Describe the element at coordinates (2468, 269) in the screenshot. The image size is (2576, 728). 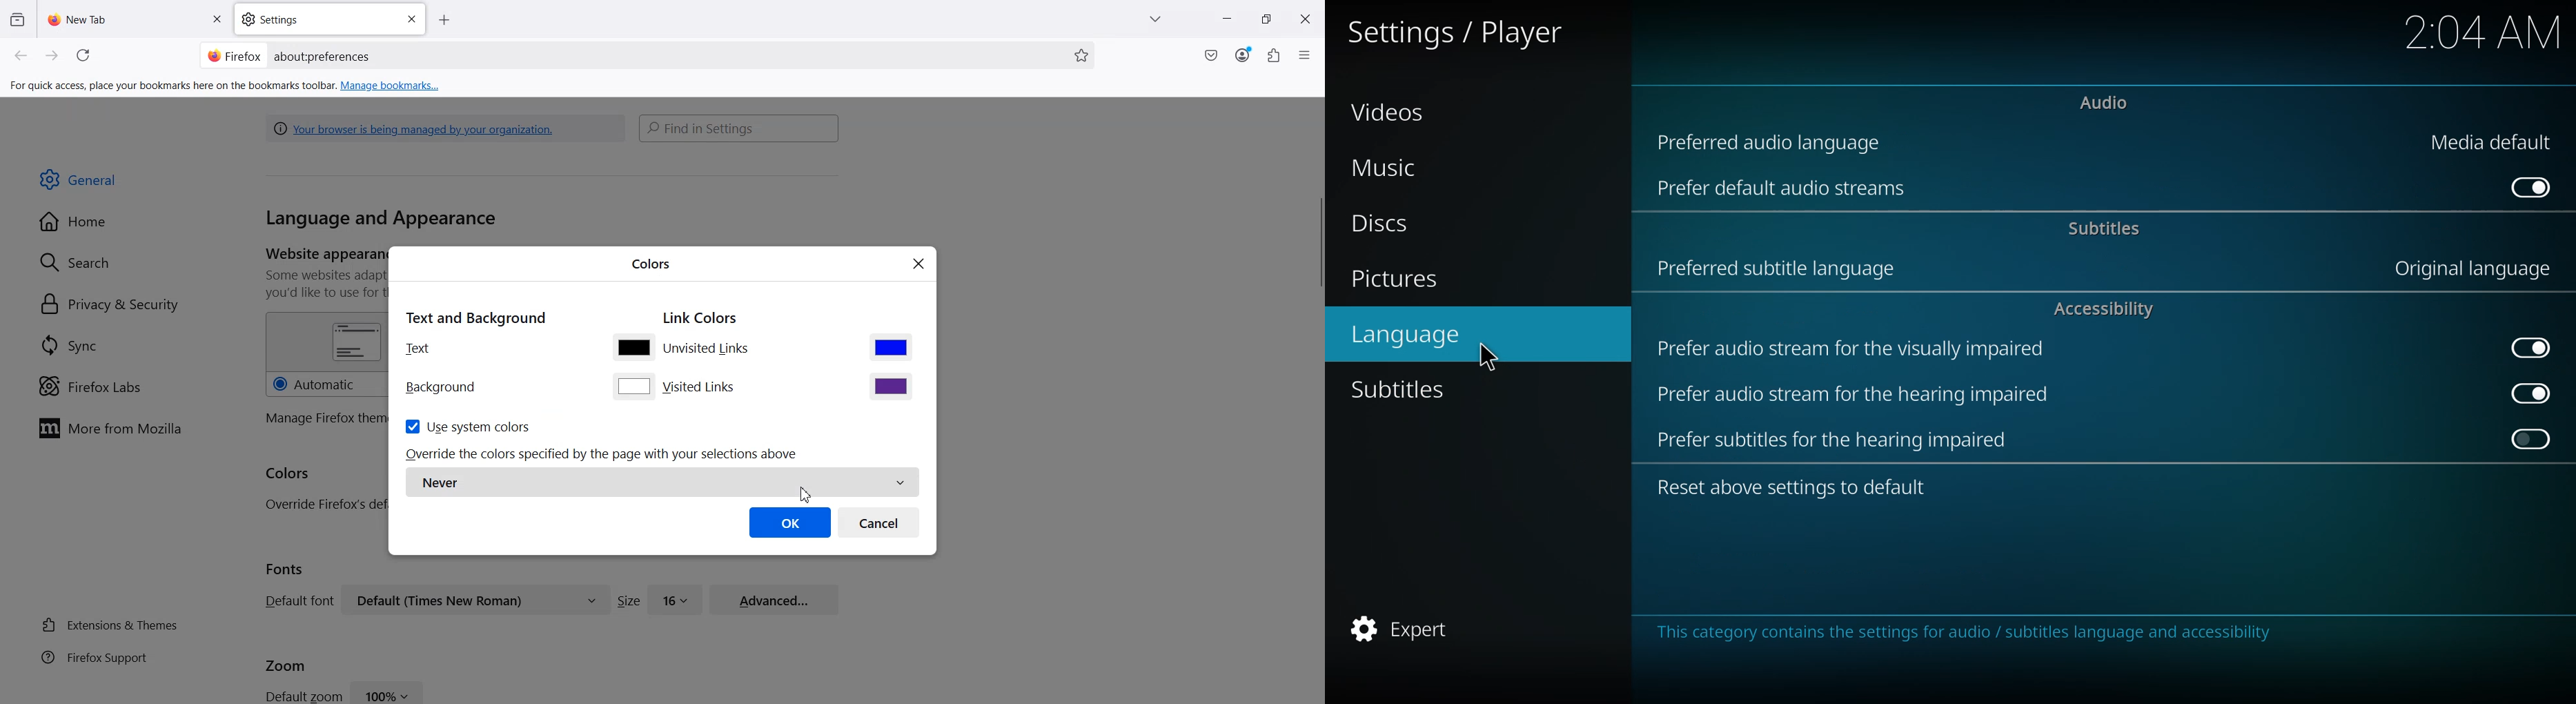
I see `original language` at that location.